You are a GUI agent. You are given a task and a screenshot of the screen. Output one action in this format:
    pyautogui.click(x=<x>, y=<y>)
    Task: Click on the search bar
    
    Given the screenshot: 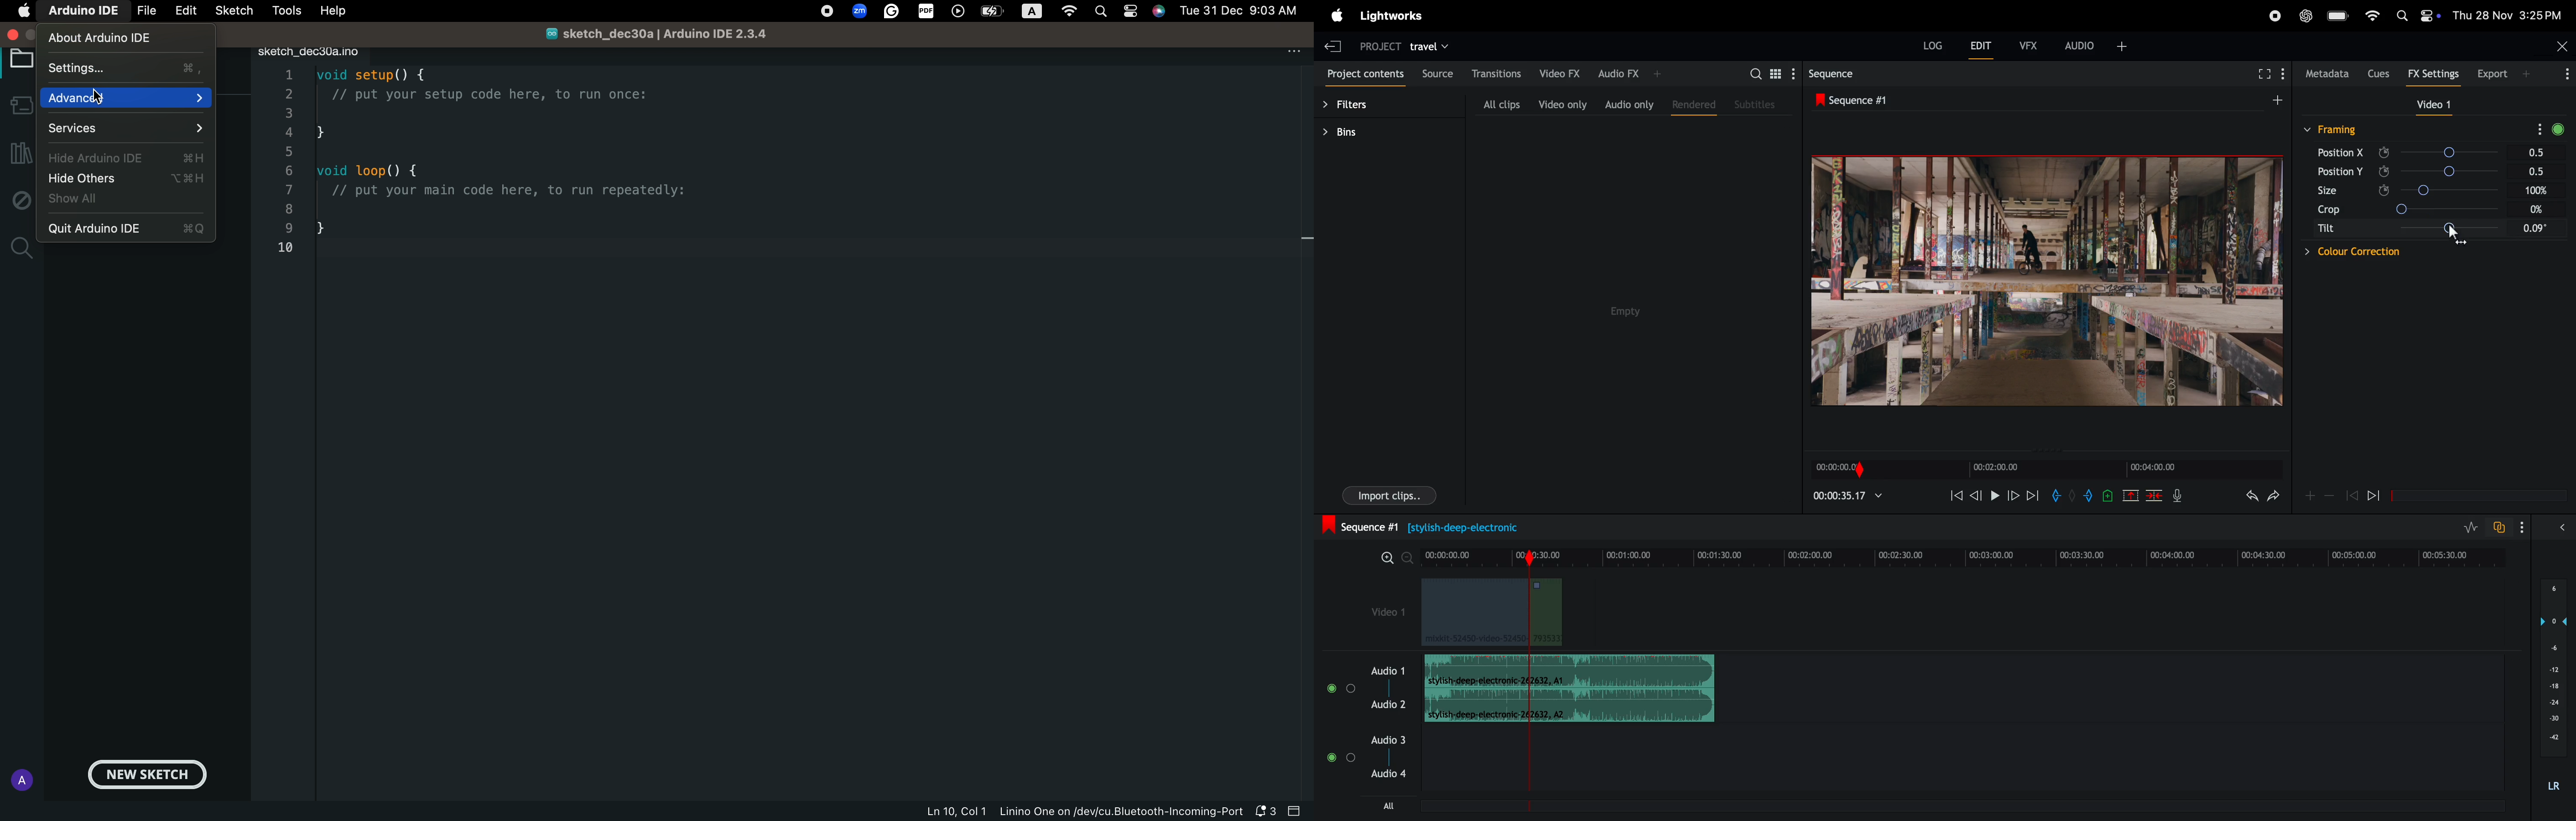 What is the action you would take?
    pyautogui.click(x=1768, y=73)
    